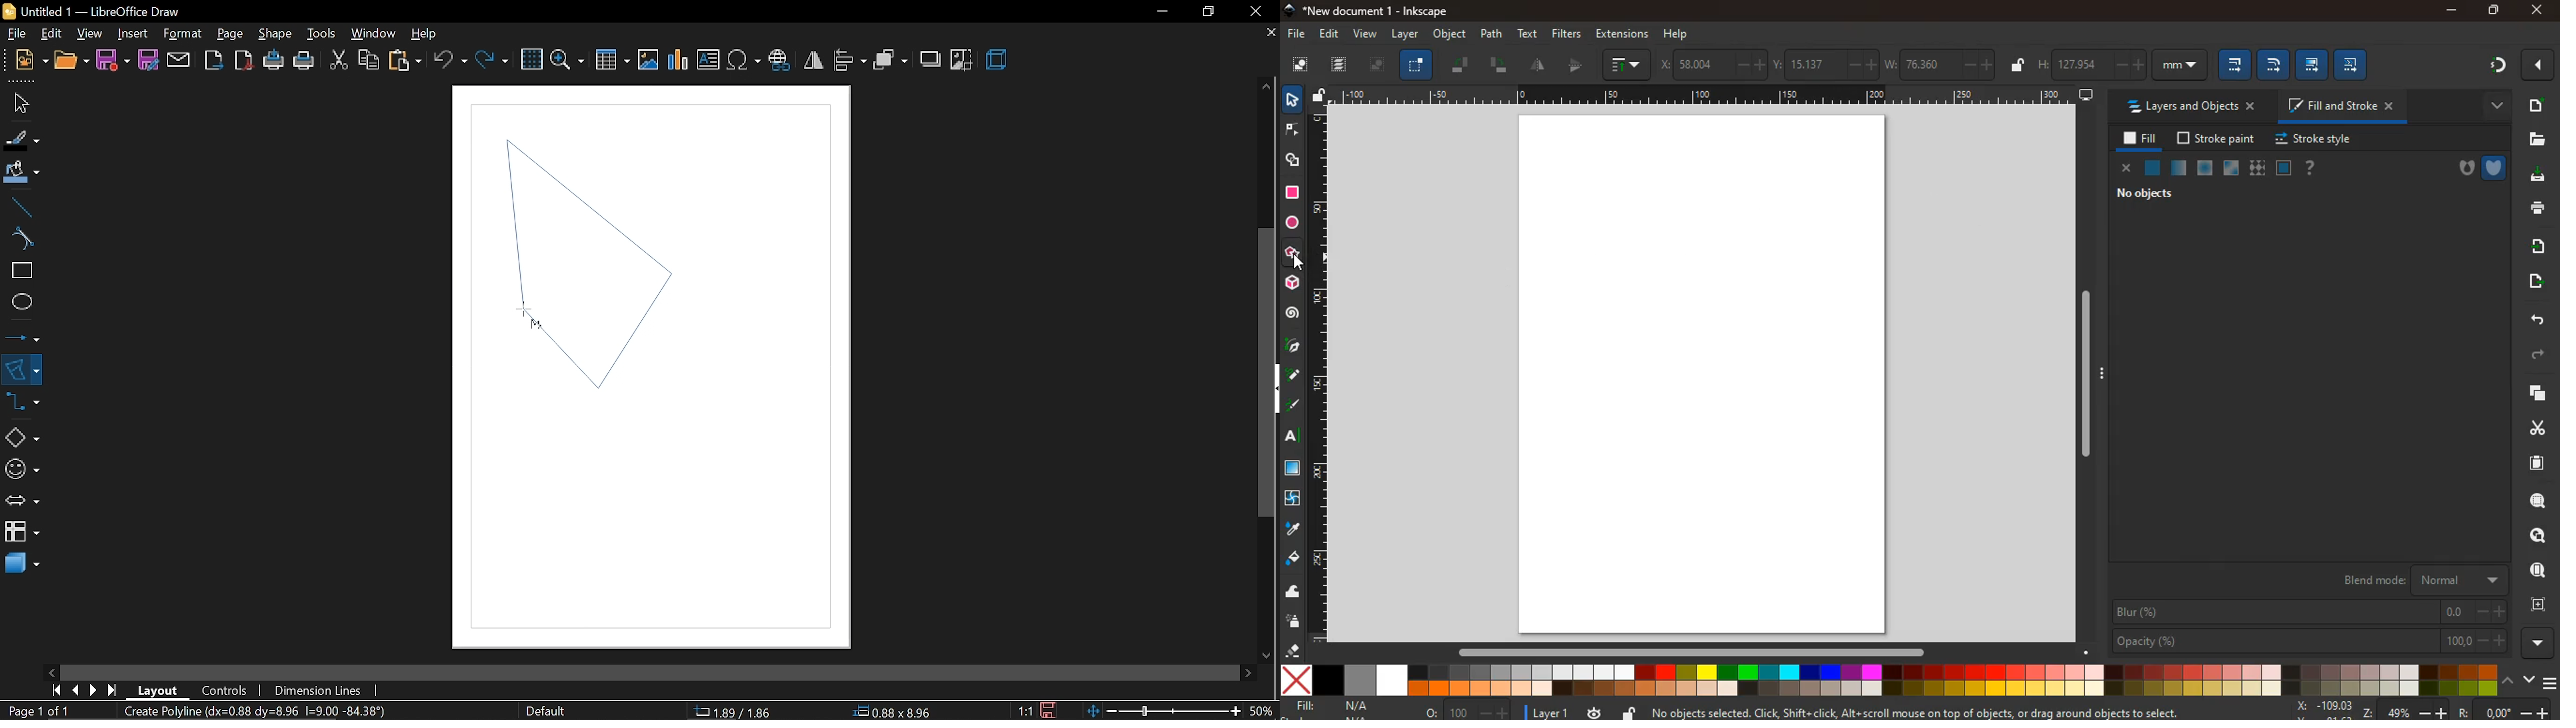  What do you see at coordinates (372, 34) in the screenshot?
I see `window` at bounding box center [372, 34].